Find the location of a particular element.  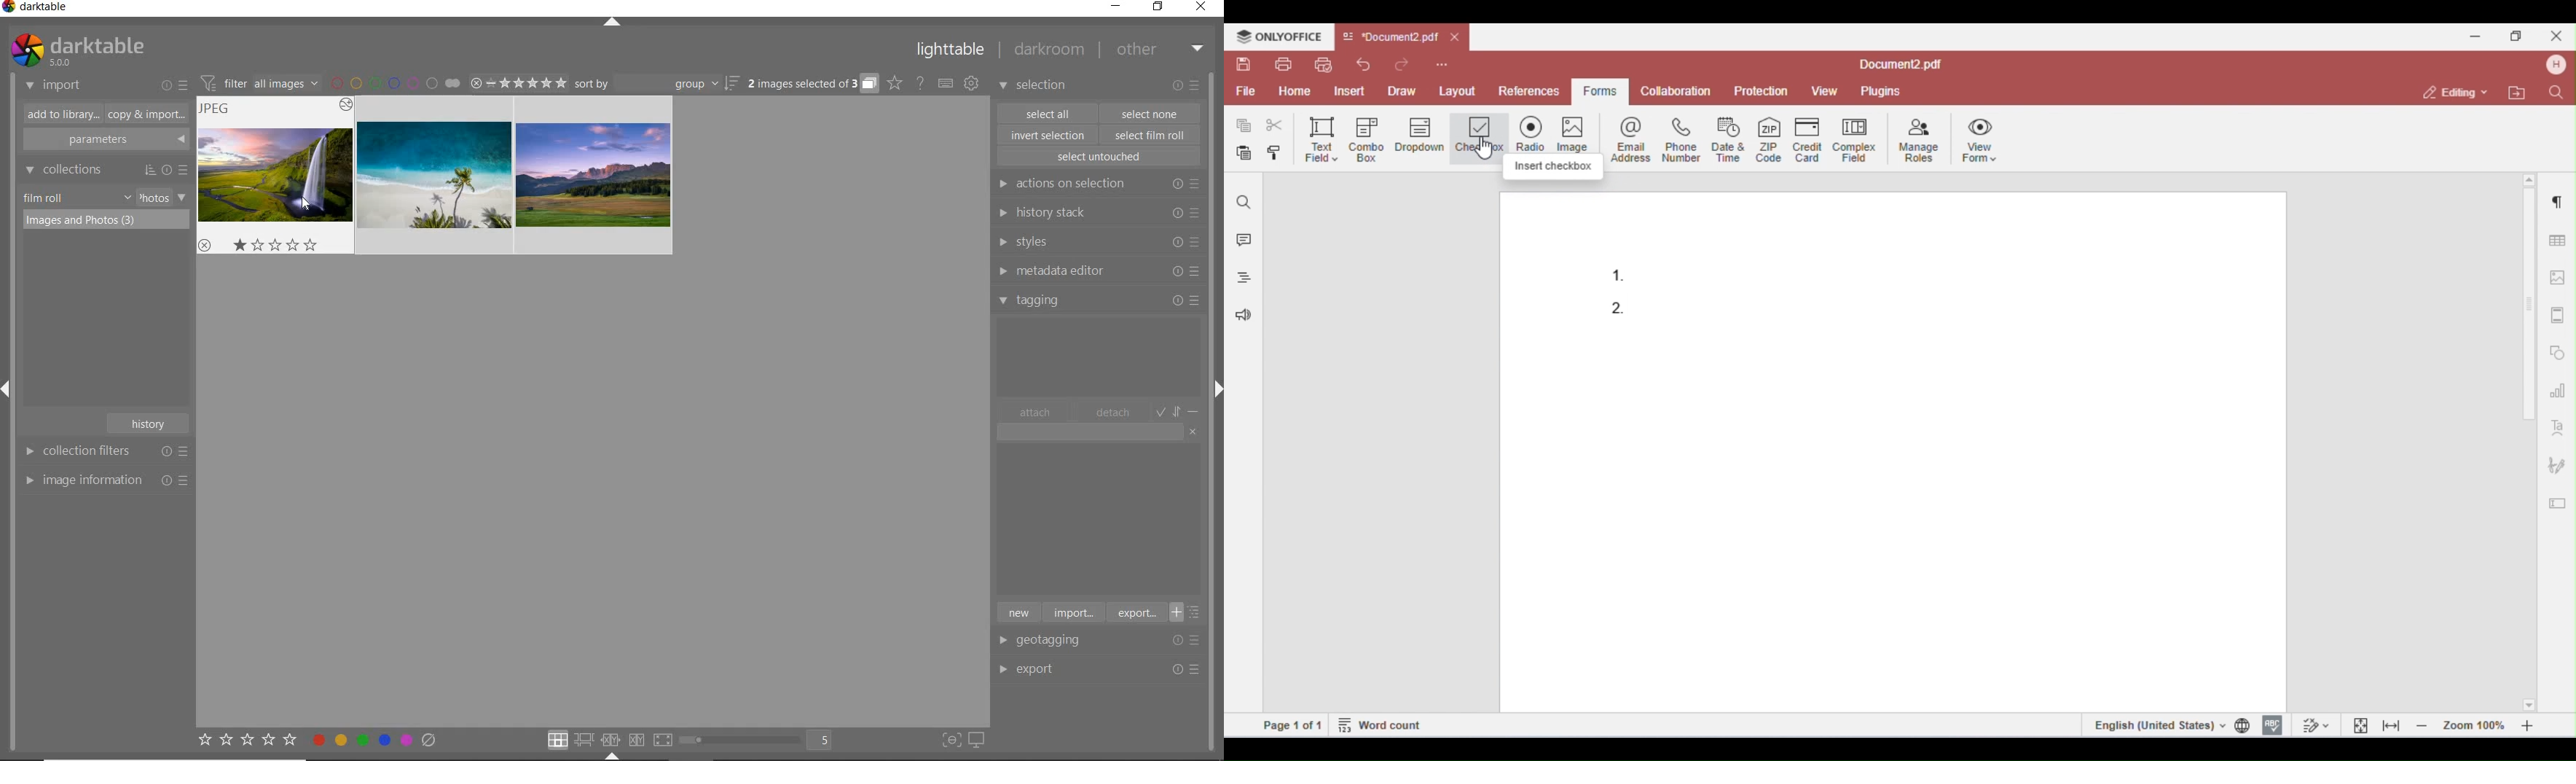

toggle view is located at coordinates (761, 741).